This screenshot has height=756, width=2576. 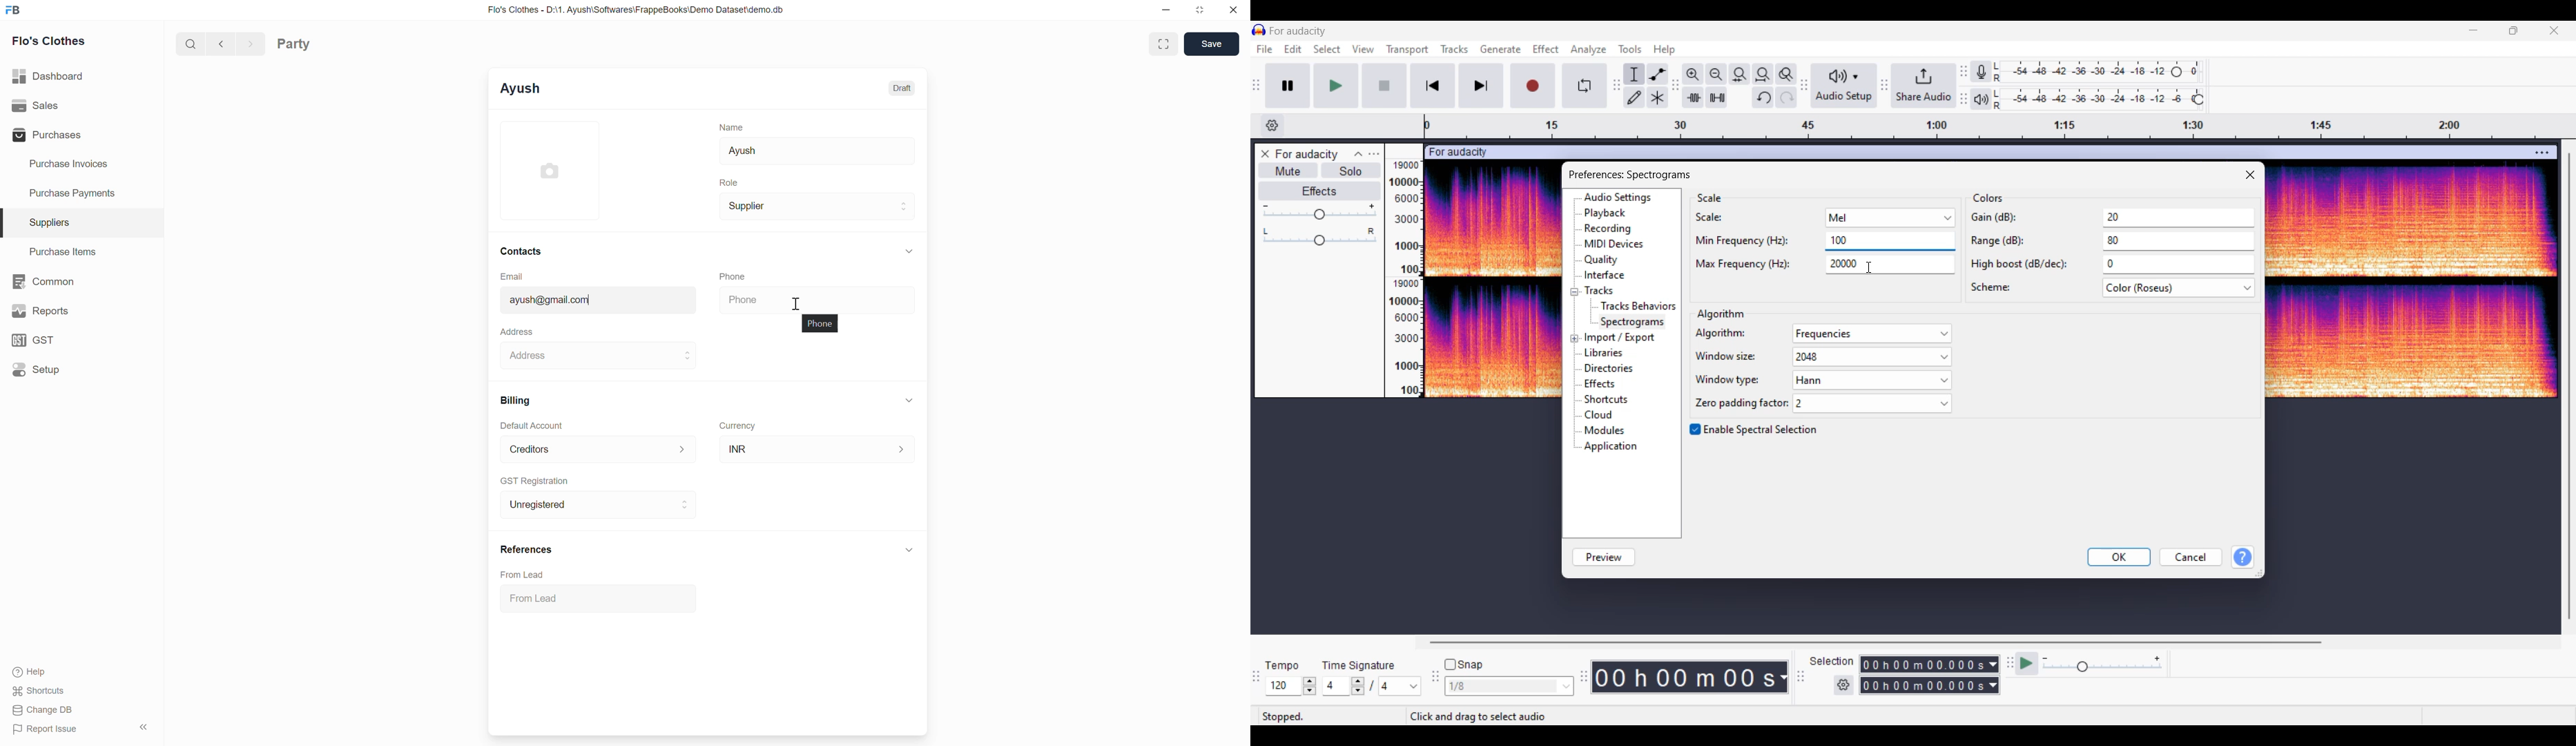 I want to click on Settings, so click(x=1843, y=685).